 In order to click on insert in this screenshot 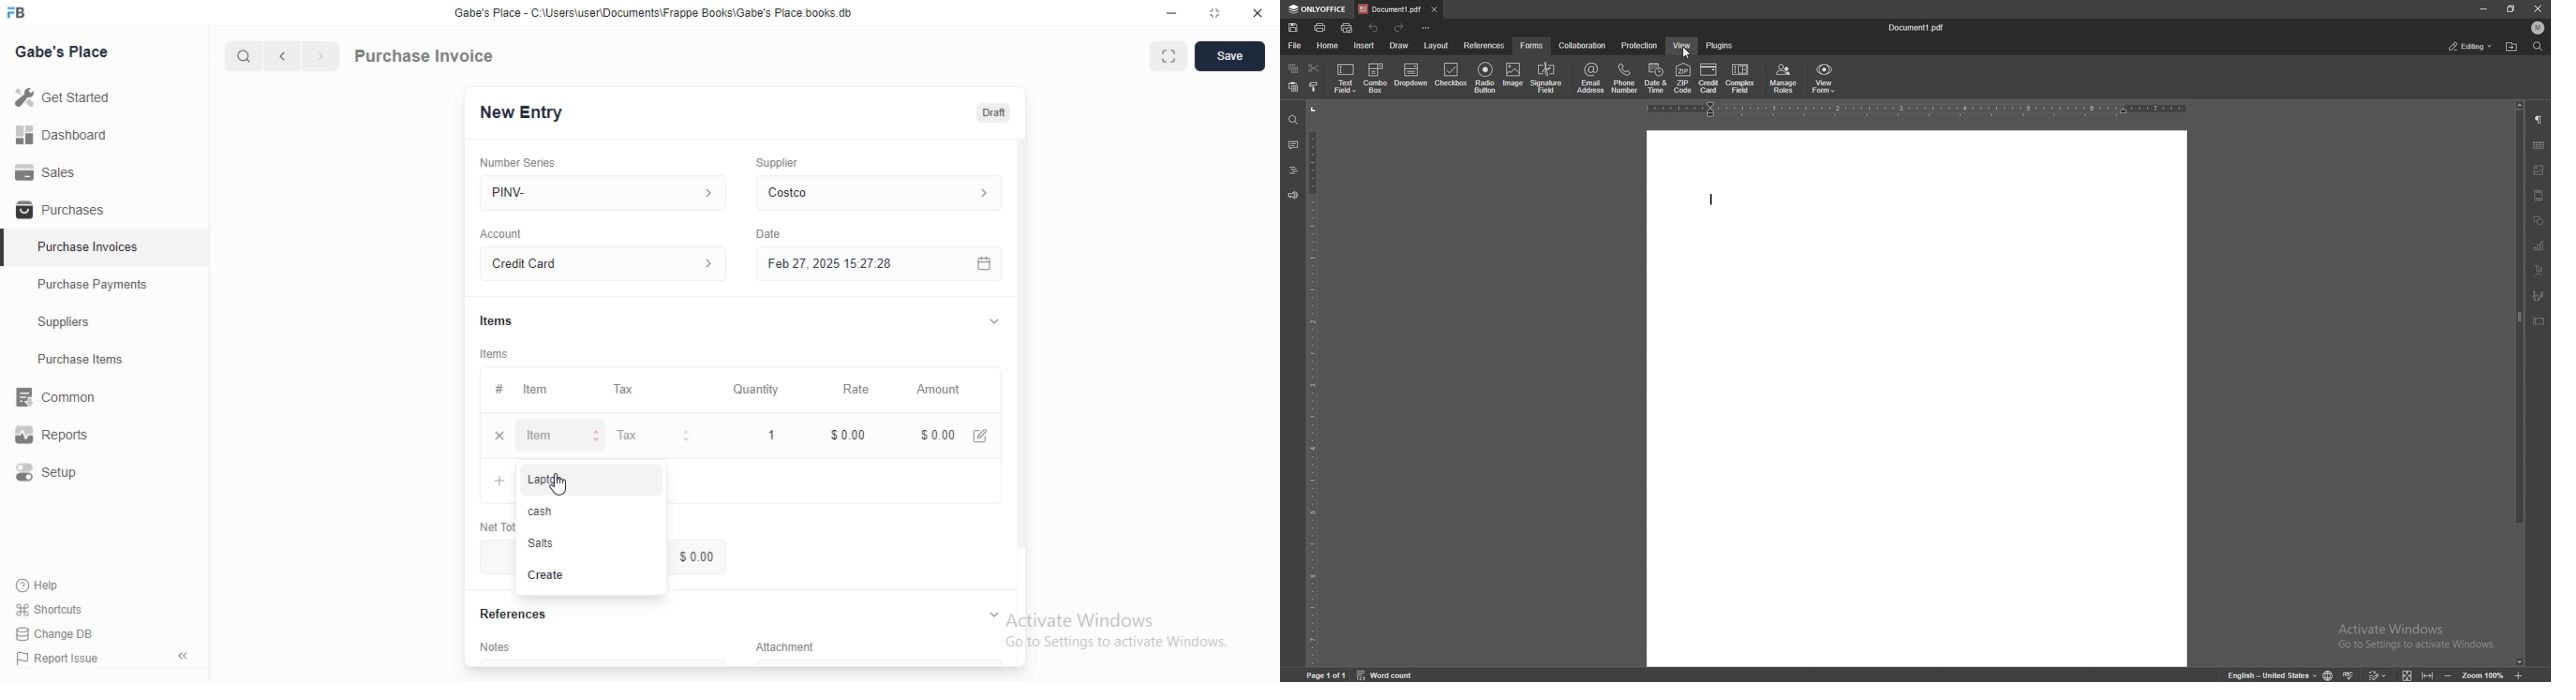, I will do `click(1364, 46)`.